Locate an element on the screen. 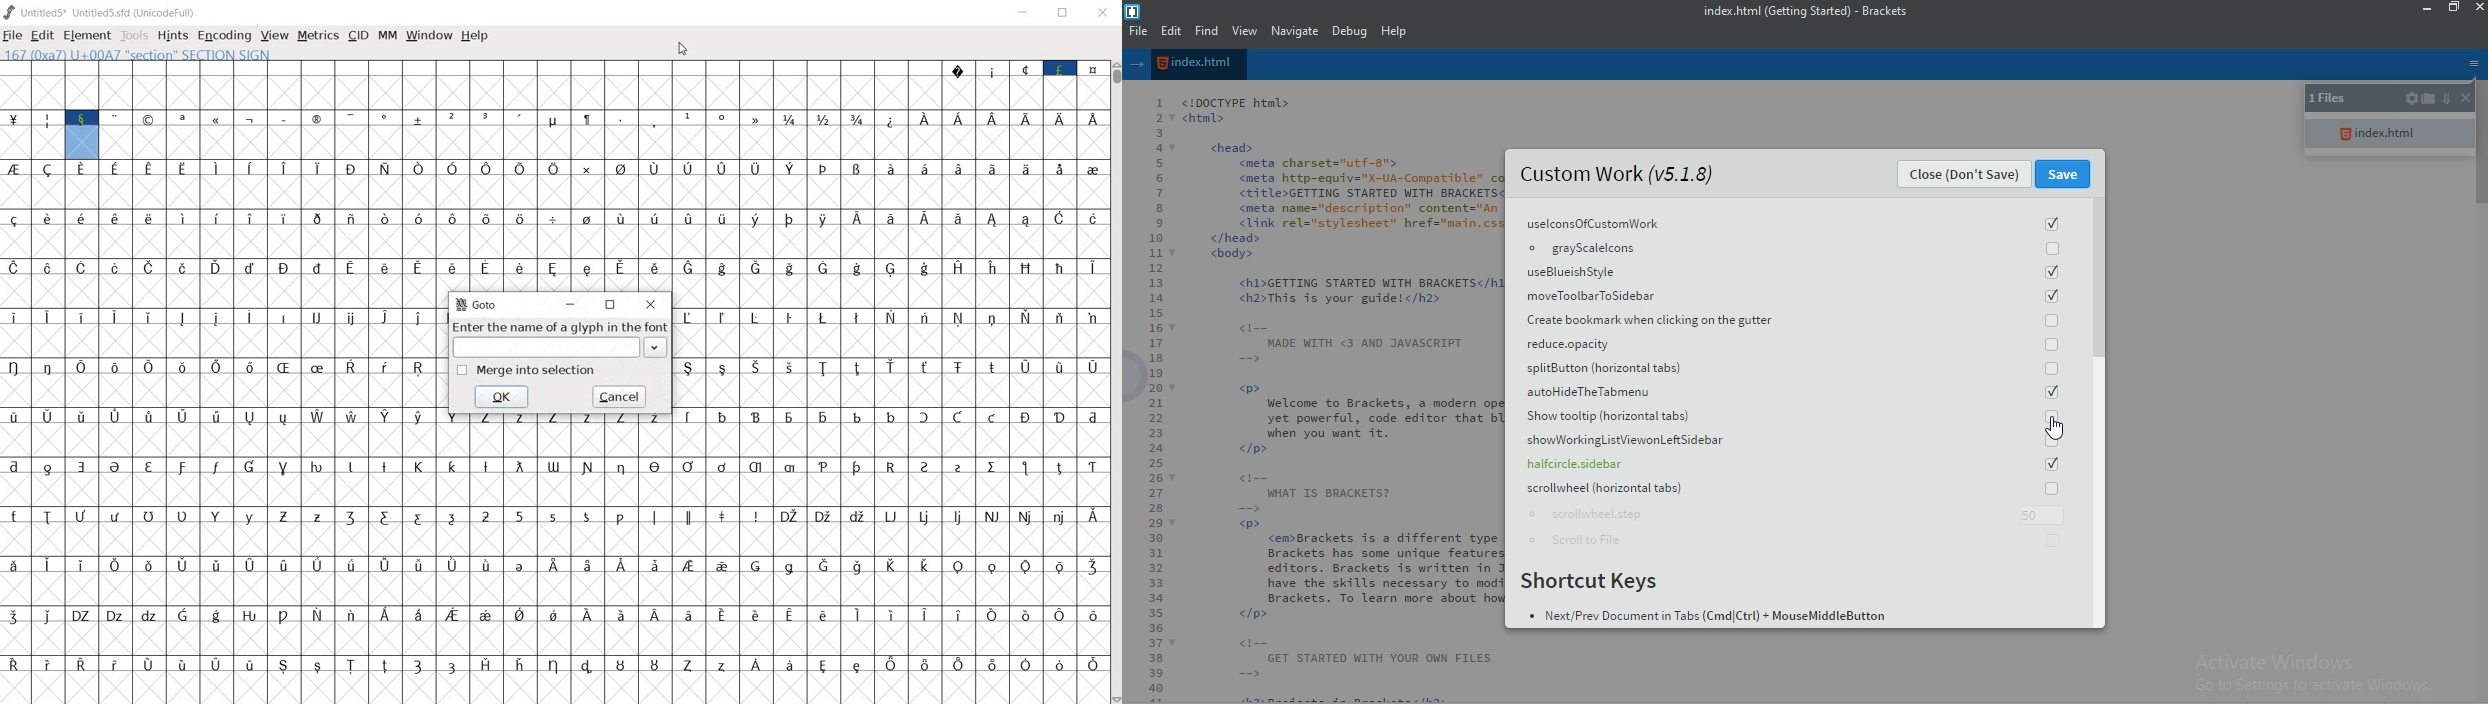  edit is located at coordinates (1170, 31).